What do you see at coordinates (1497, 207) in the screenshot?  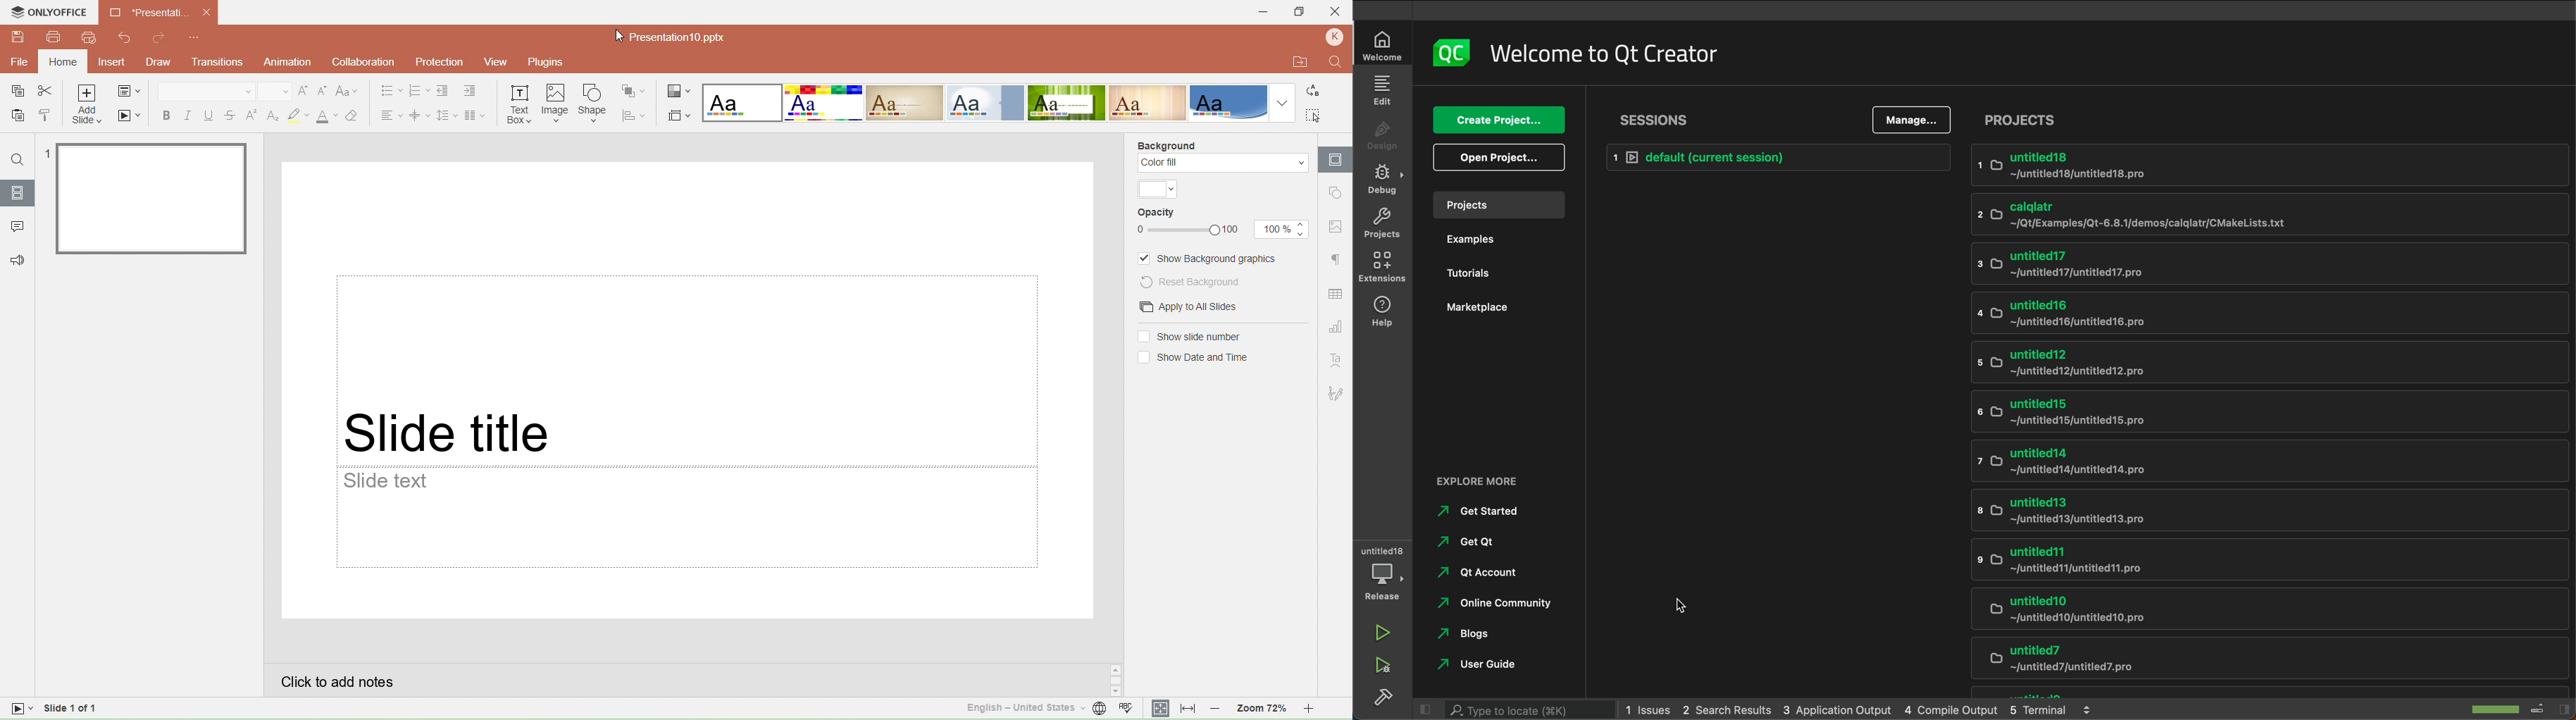 I see `projects` at bounding box center [1497, 207].